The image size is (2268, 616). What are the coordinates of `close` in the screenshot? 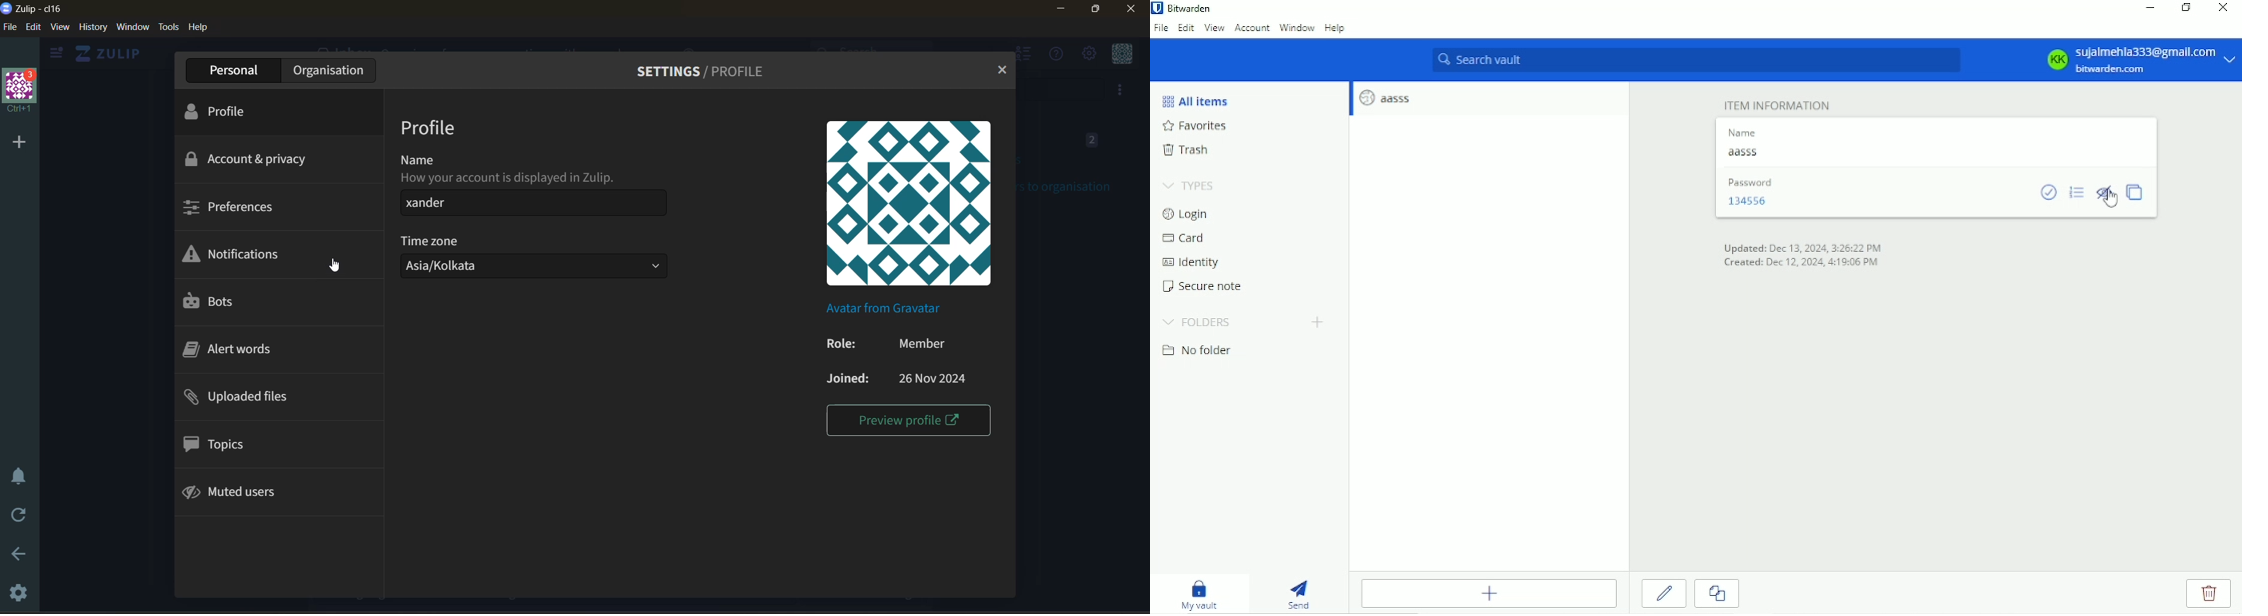 It's located at (1133, 9).